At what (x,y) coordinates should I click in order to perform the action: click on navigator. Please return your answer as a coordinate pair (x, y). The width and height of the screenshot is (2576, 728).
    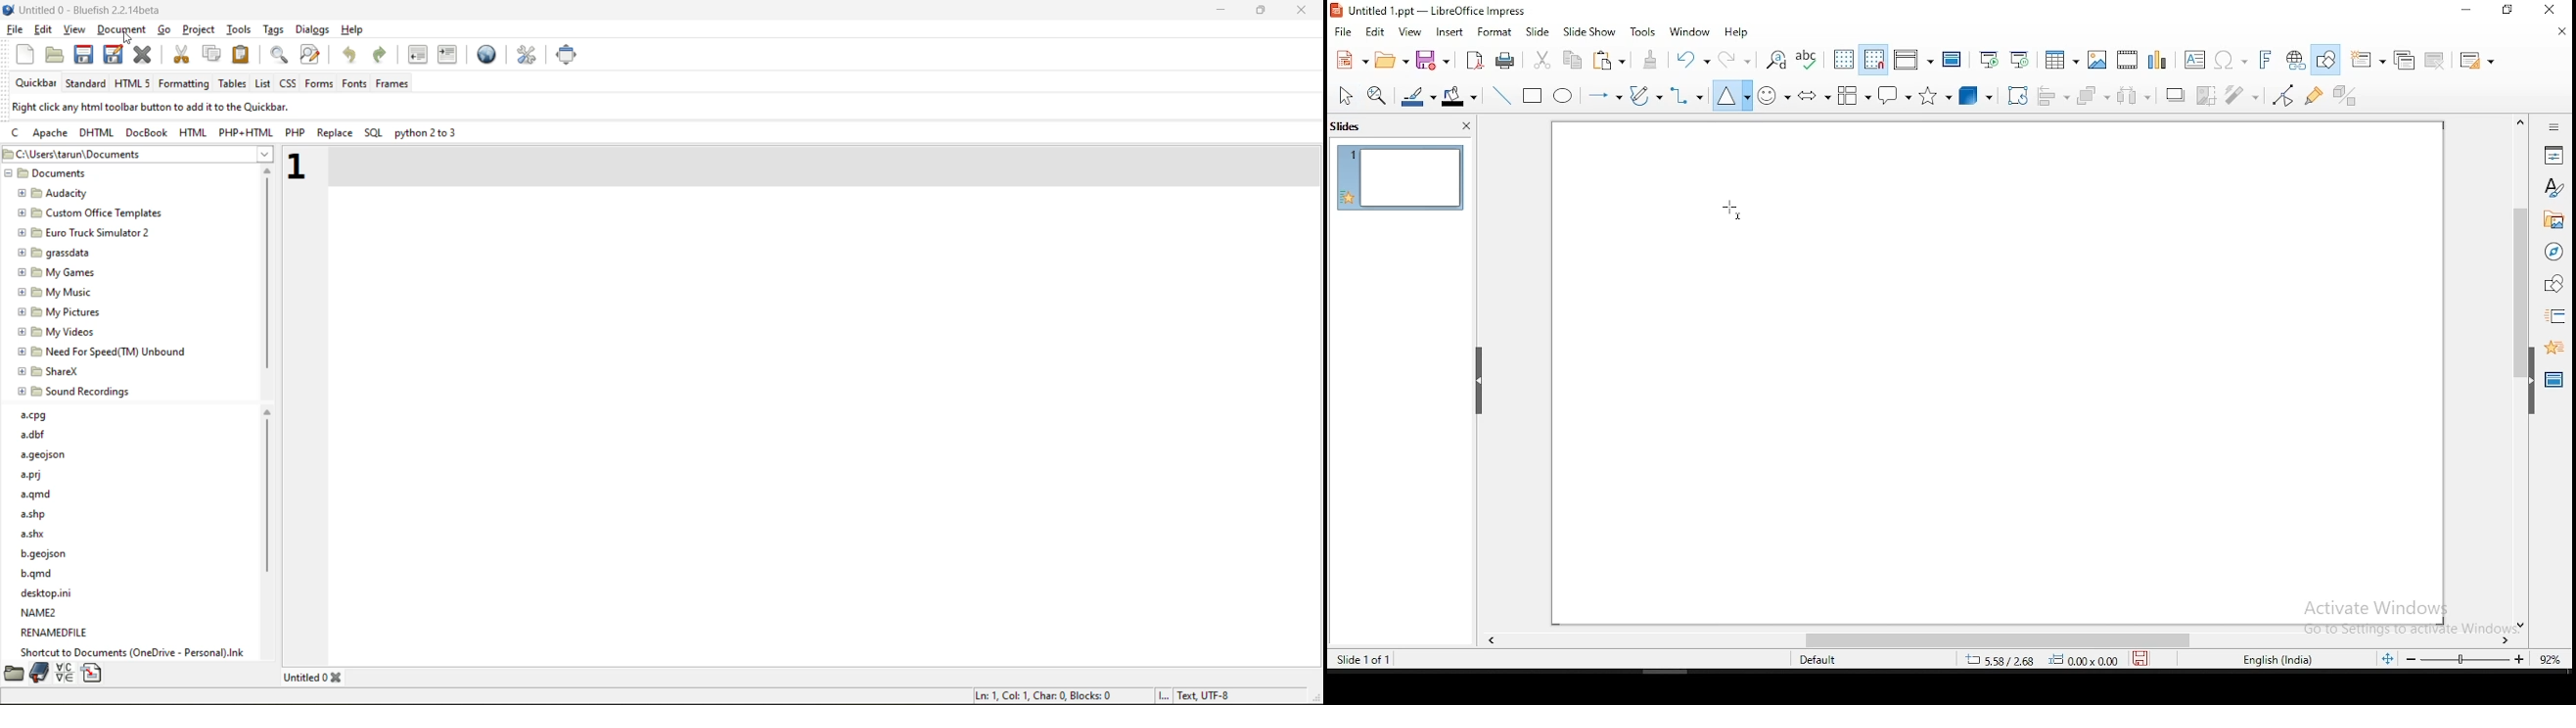
    Looking at the image, I should click on (2555, 255).